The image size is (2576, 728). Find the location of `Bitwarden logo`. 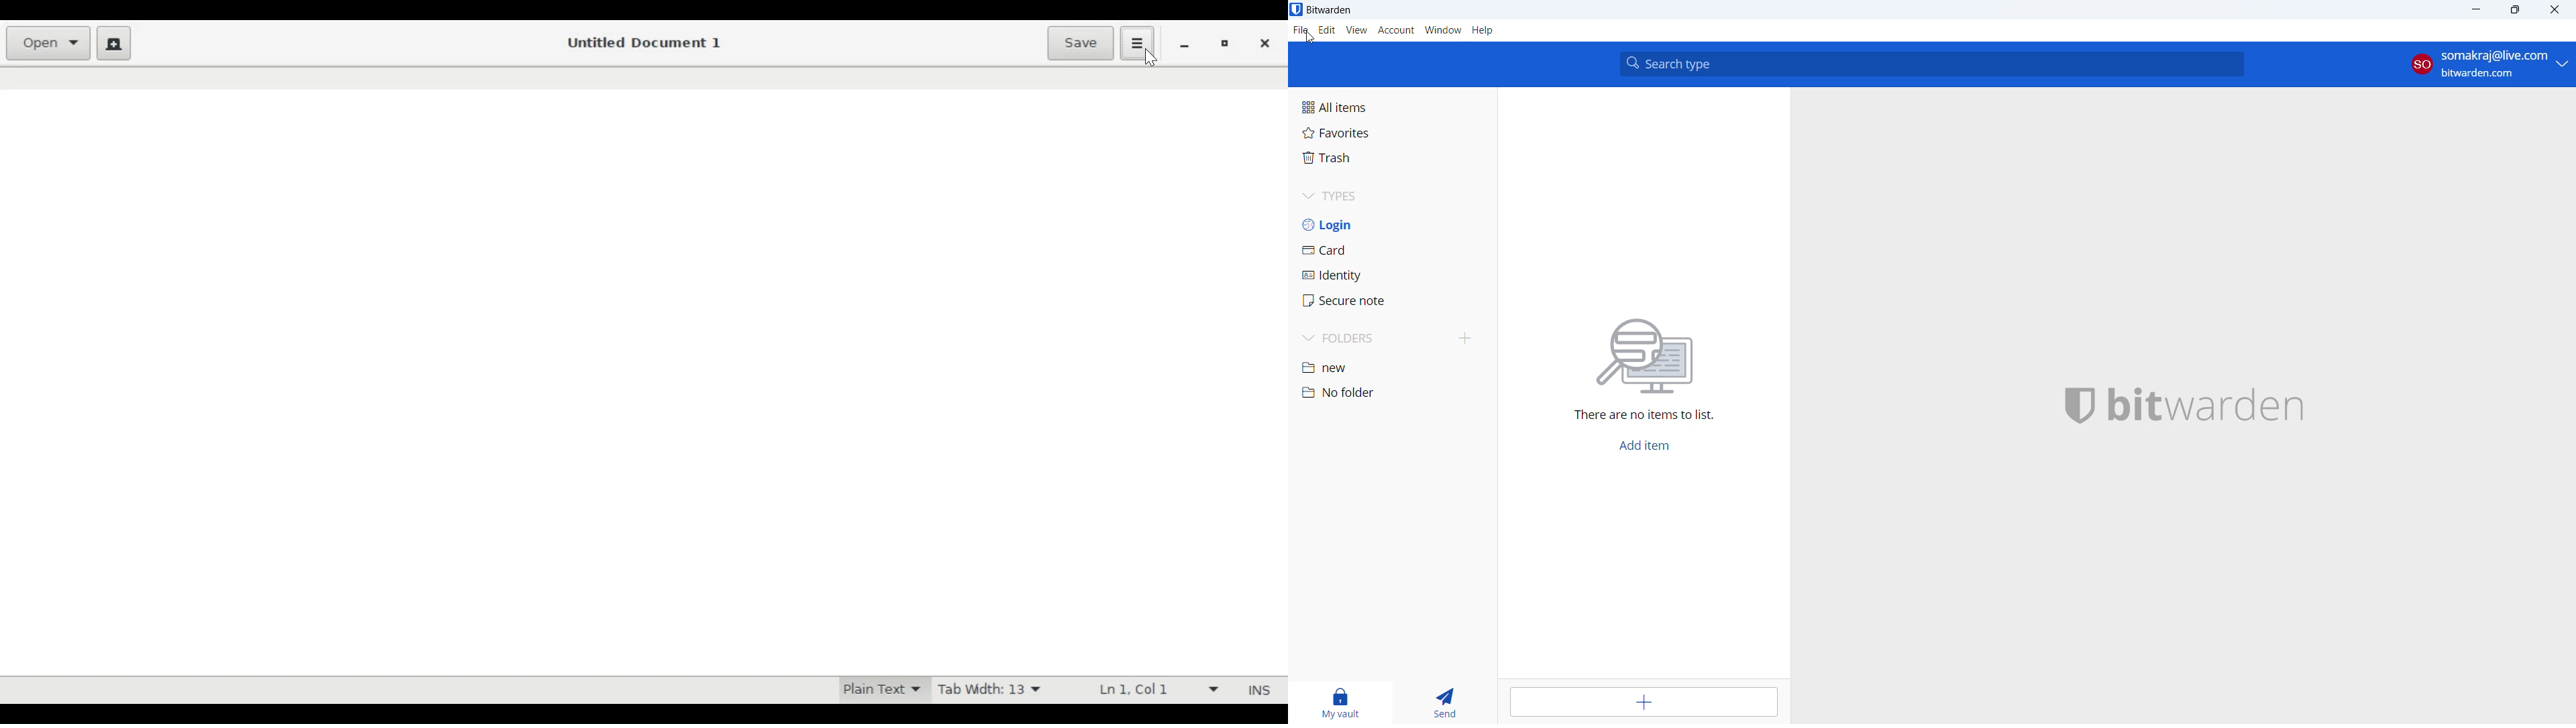

Bitwarden logo is located at coordinates (2071, 406).